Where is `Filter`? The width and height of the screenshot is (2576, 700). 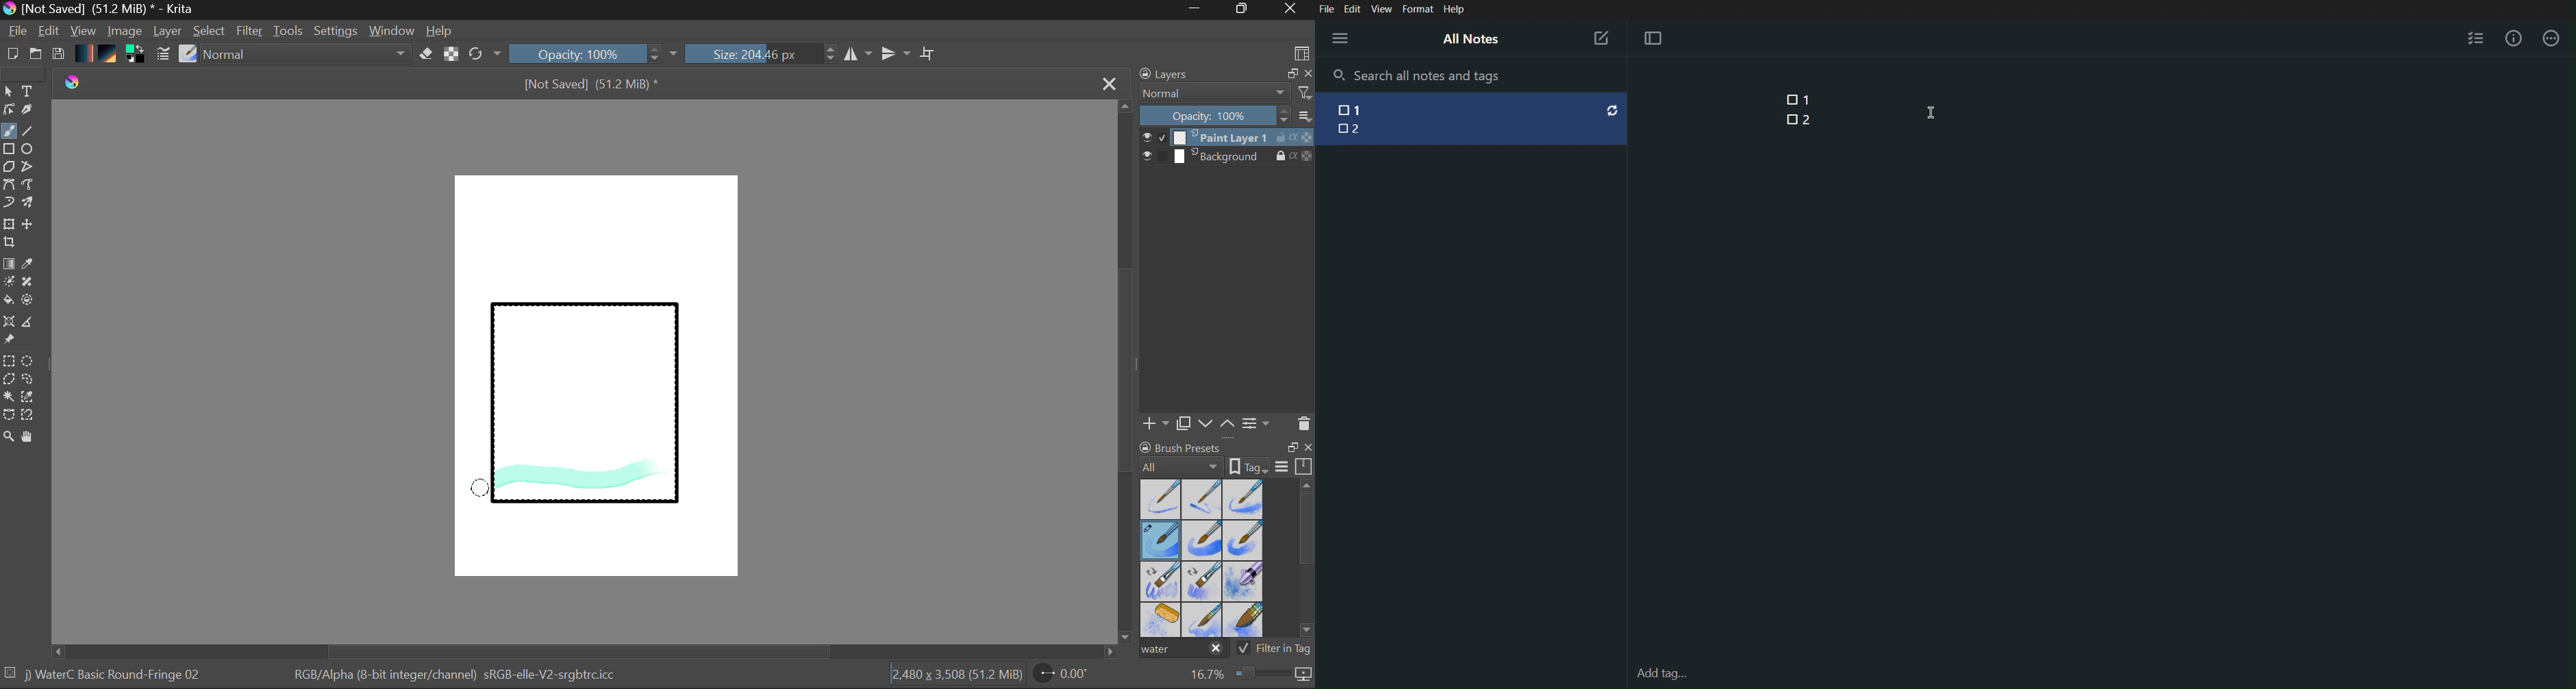
Filter is located at coordinates (251, 33).